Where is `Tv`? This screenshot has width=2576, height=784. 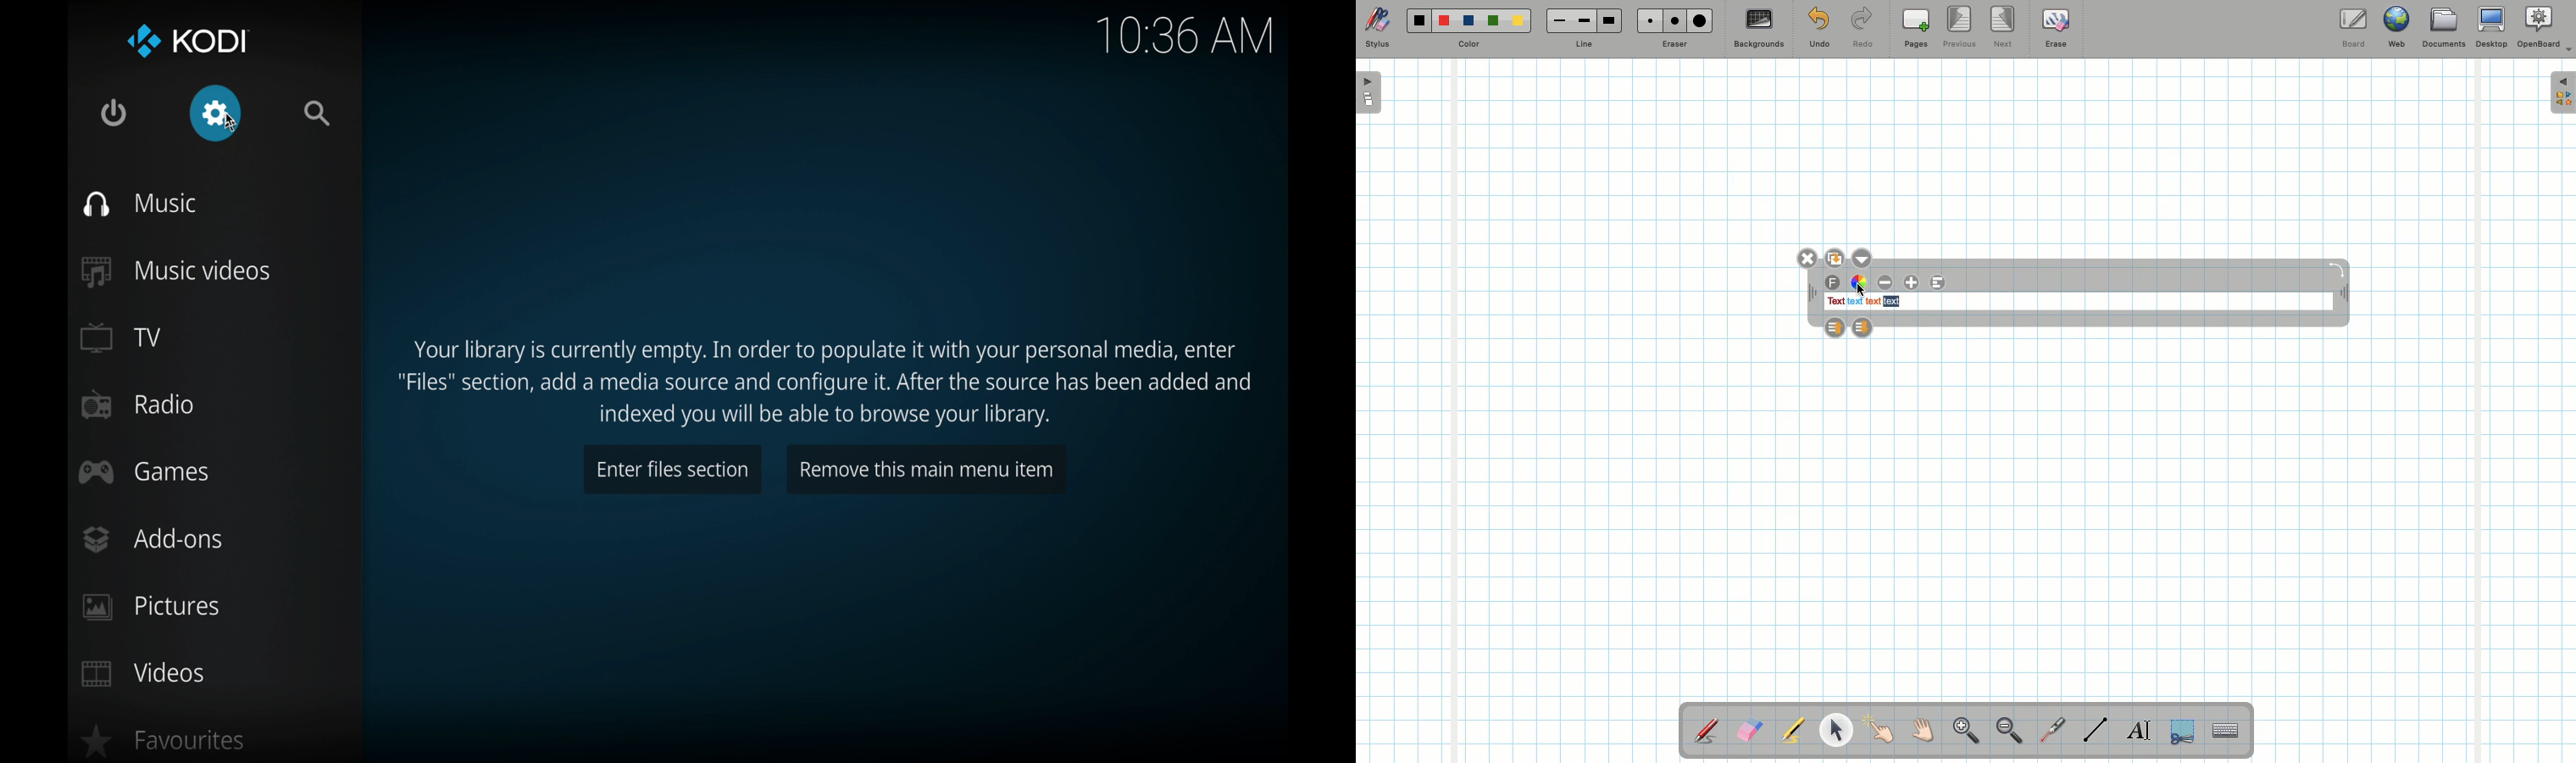 Tv is located at coordinates (122, 337).